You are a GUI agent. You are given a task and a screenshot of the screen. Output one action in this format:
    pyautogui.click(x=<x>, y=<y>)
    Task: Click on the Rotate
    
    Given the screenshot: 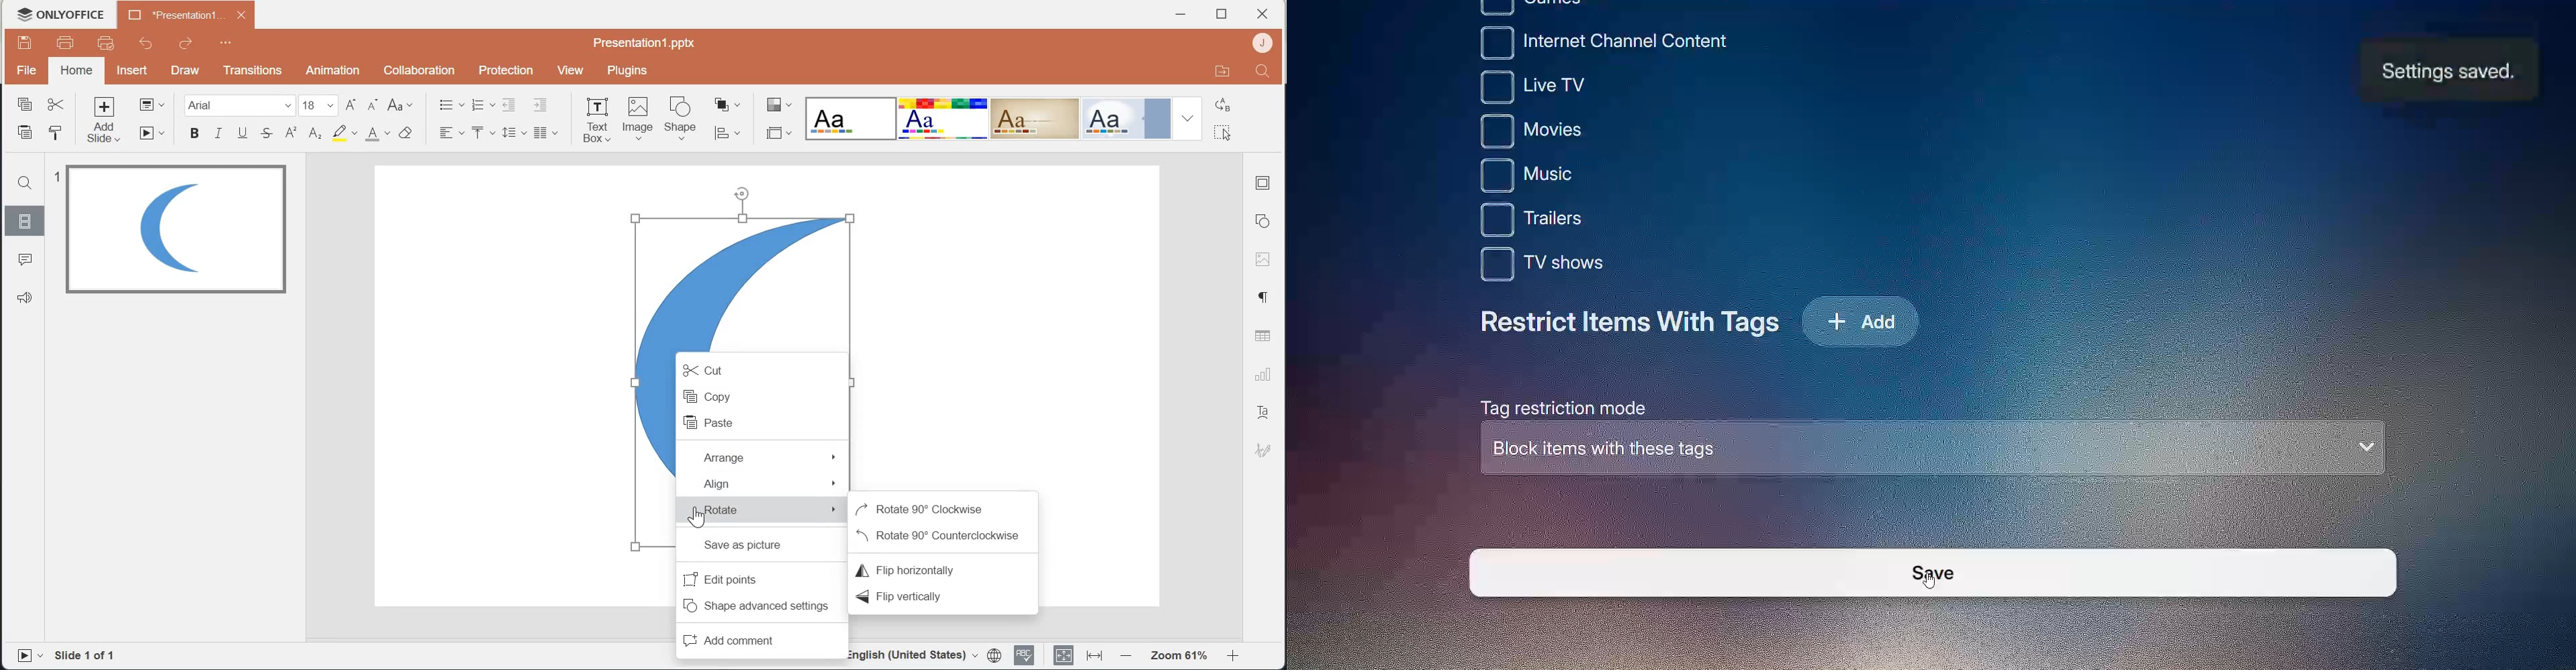 What is the action you would take?
    pyautogui.click(x=771, y=509)
    